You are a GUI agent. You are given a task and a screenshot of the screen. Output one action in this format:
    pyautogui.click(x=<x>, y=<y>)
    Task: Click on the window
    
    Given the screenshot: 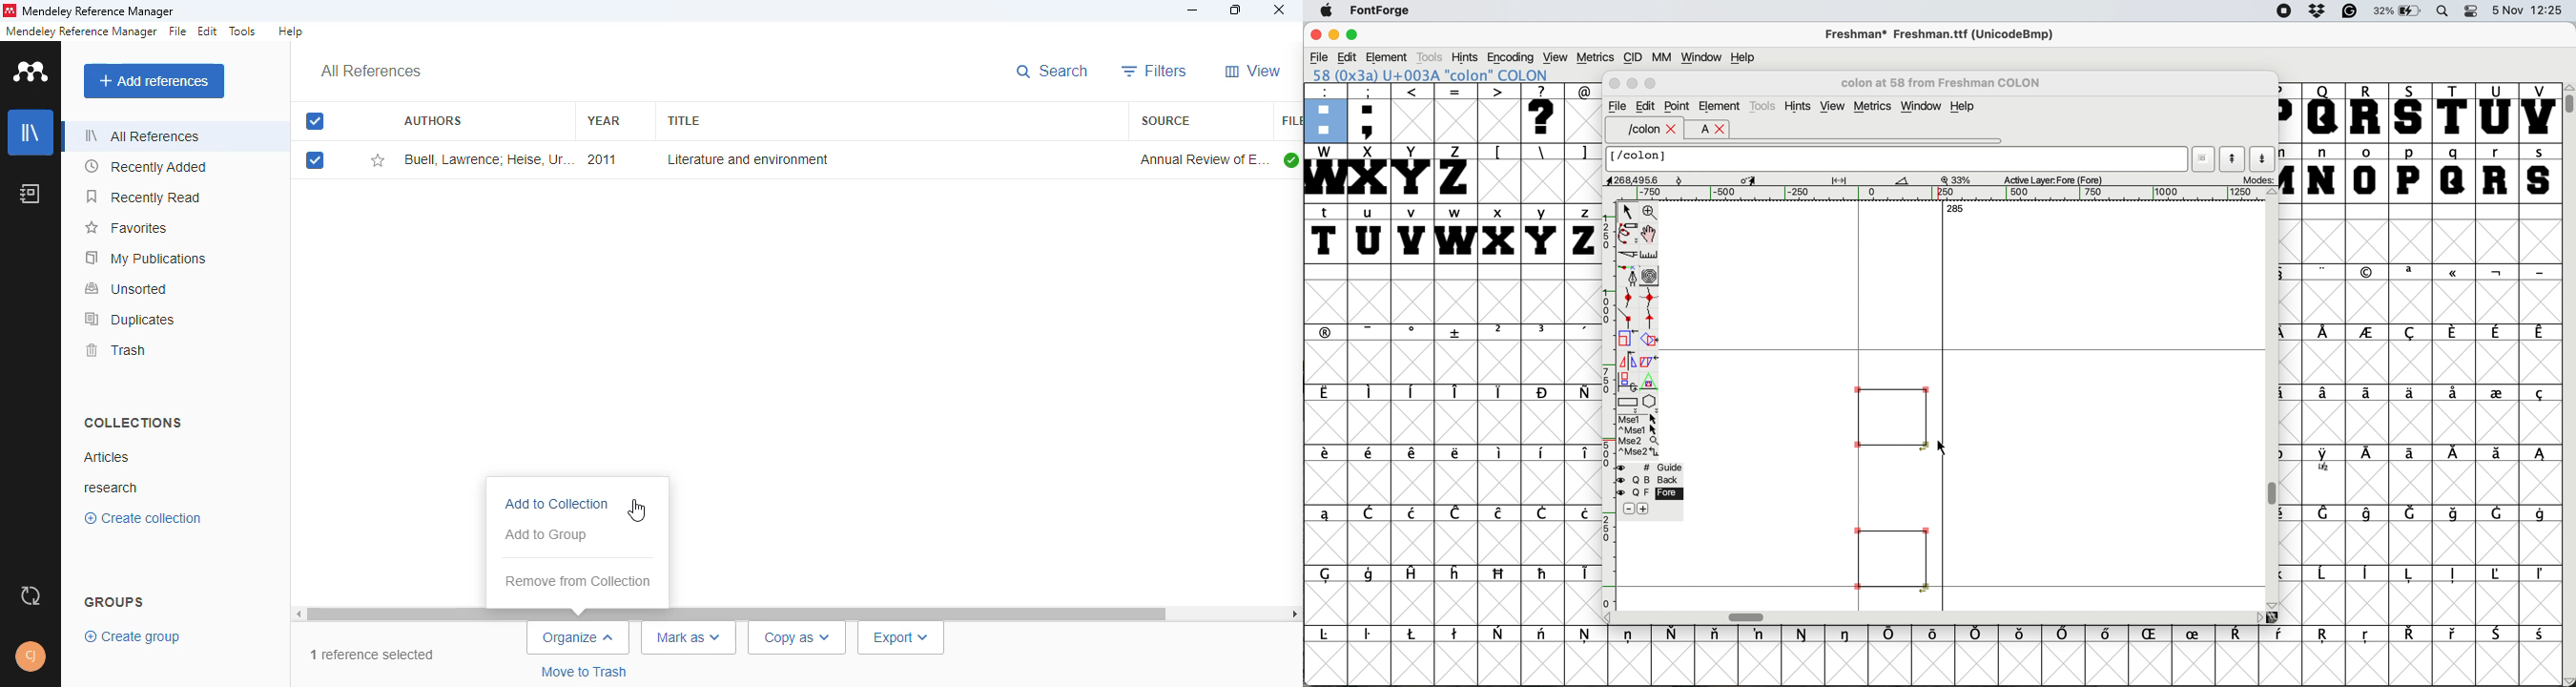 What is the action you would take?
    pyautogui.click(x=1922, y=105)
    